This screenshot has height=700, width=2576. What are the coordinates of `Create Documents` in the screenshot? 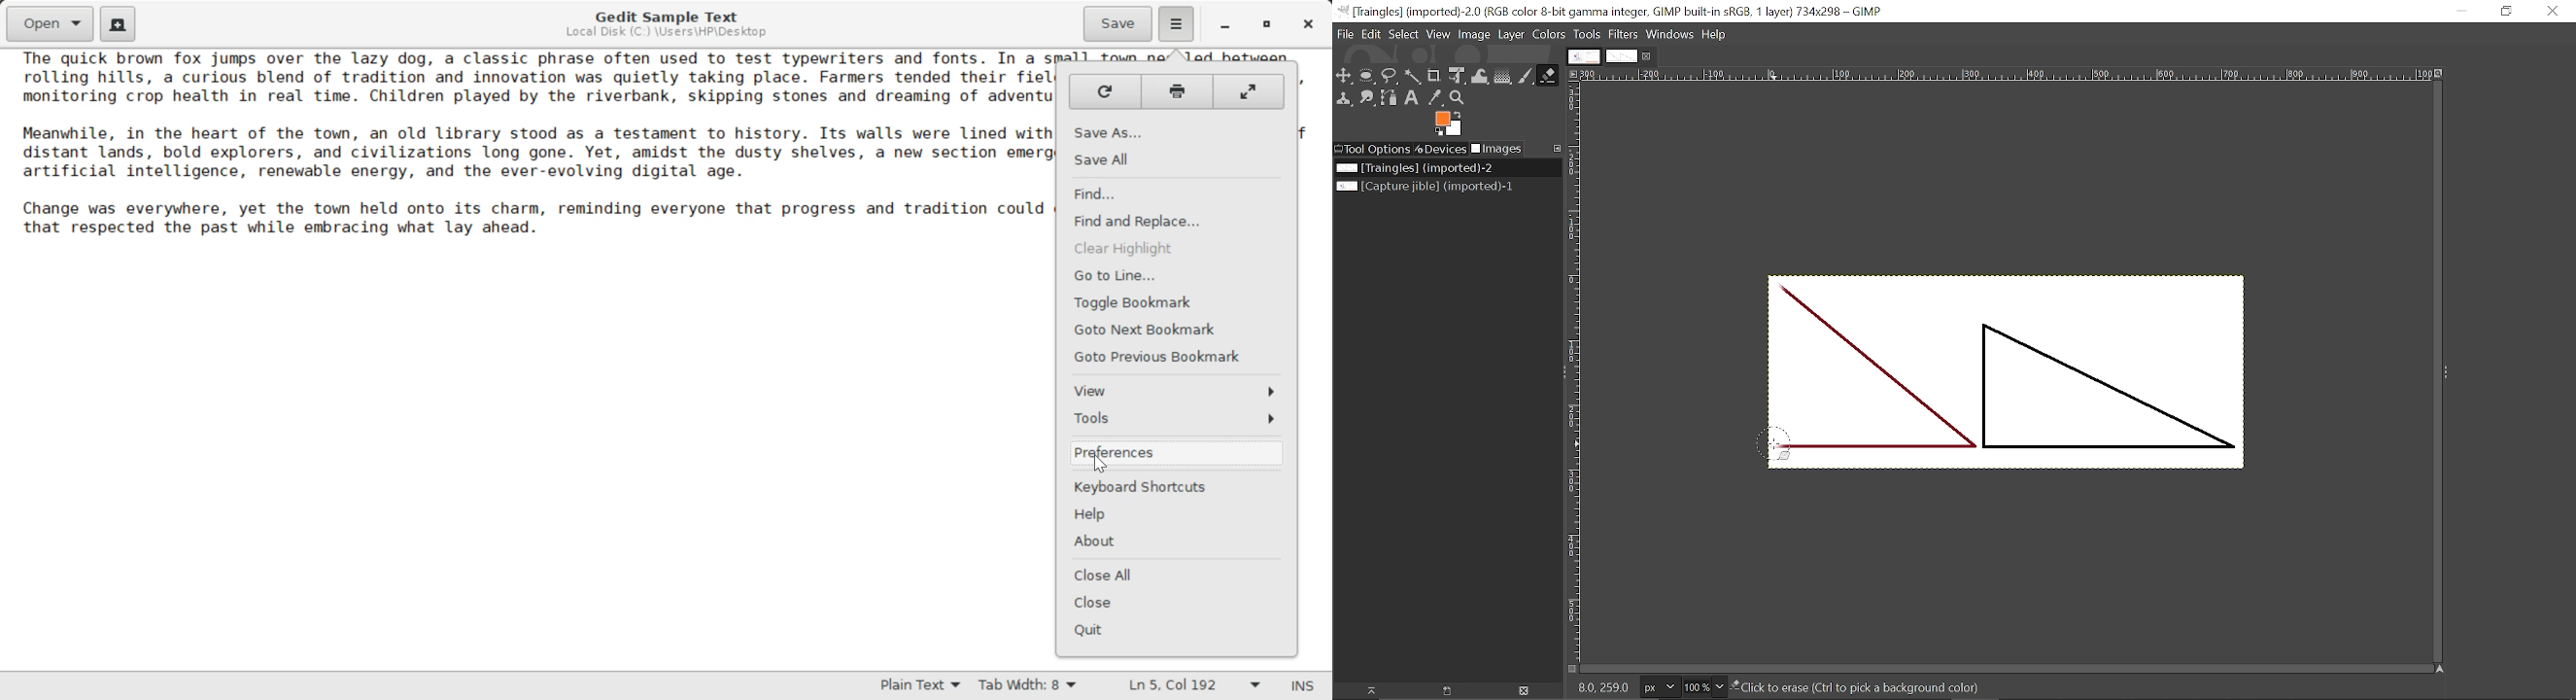 It's located at (118, 22).